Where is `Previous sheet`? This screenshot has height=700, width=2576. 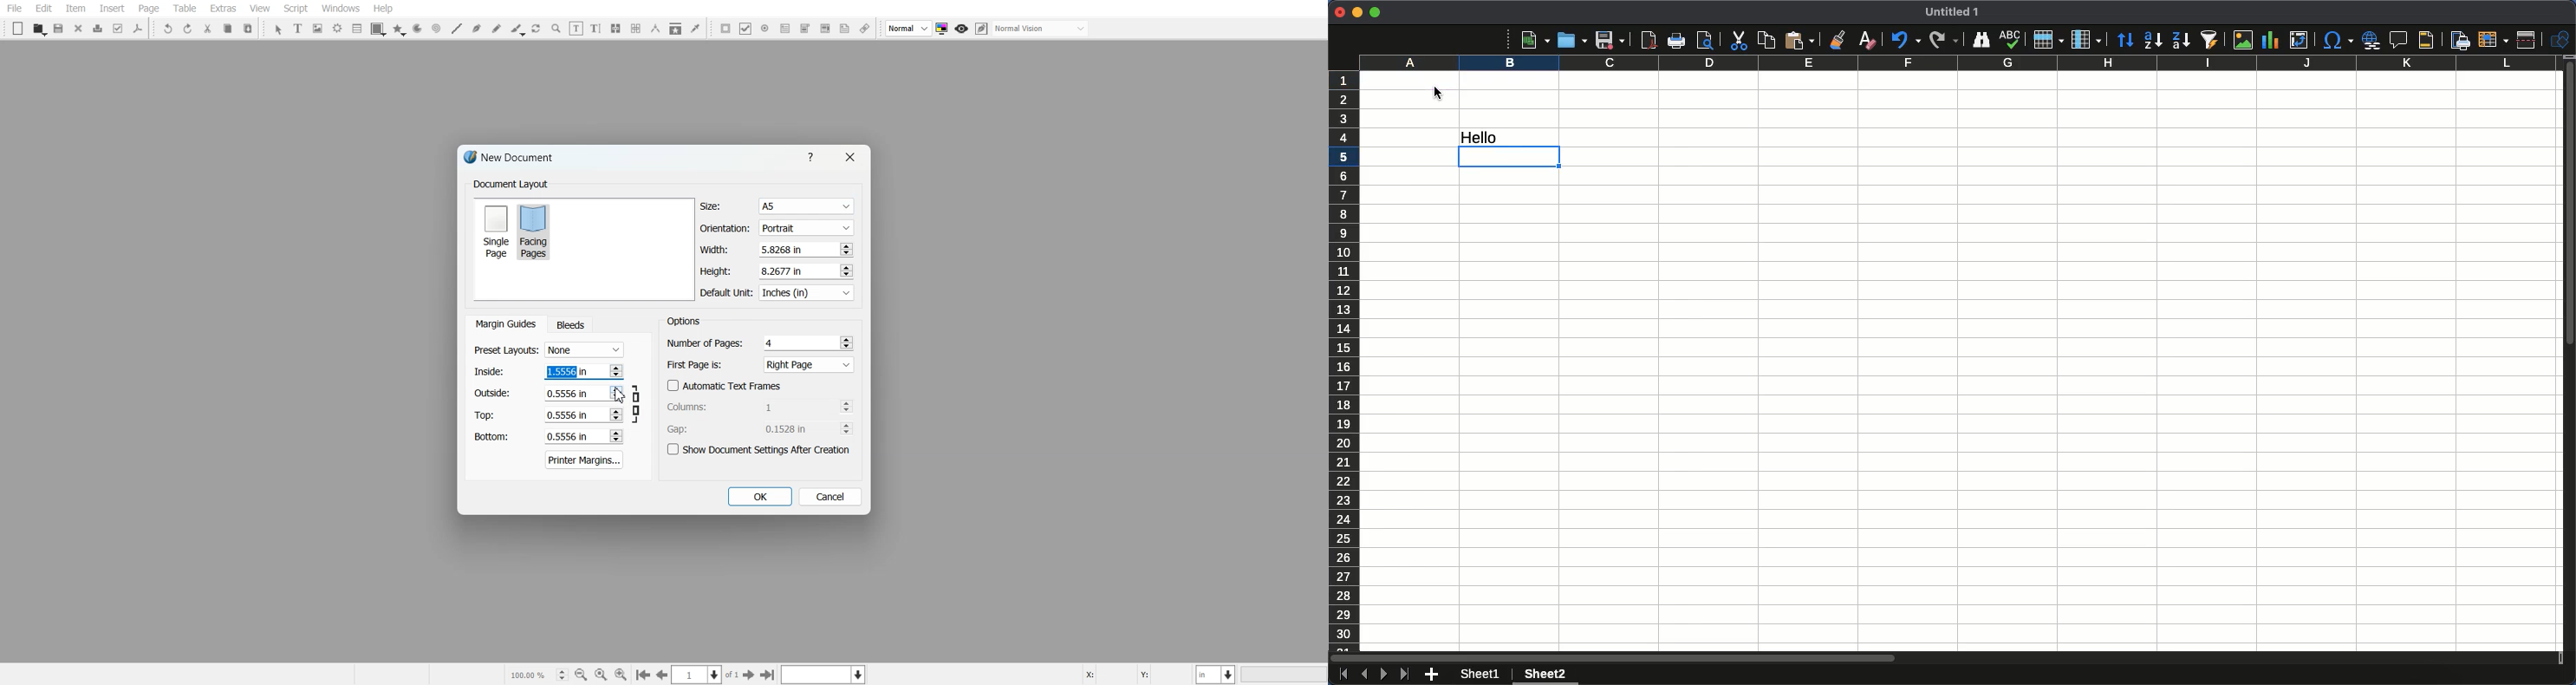
Previous sheet is located at coordinates (1363, 674).